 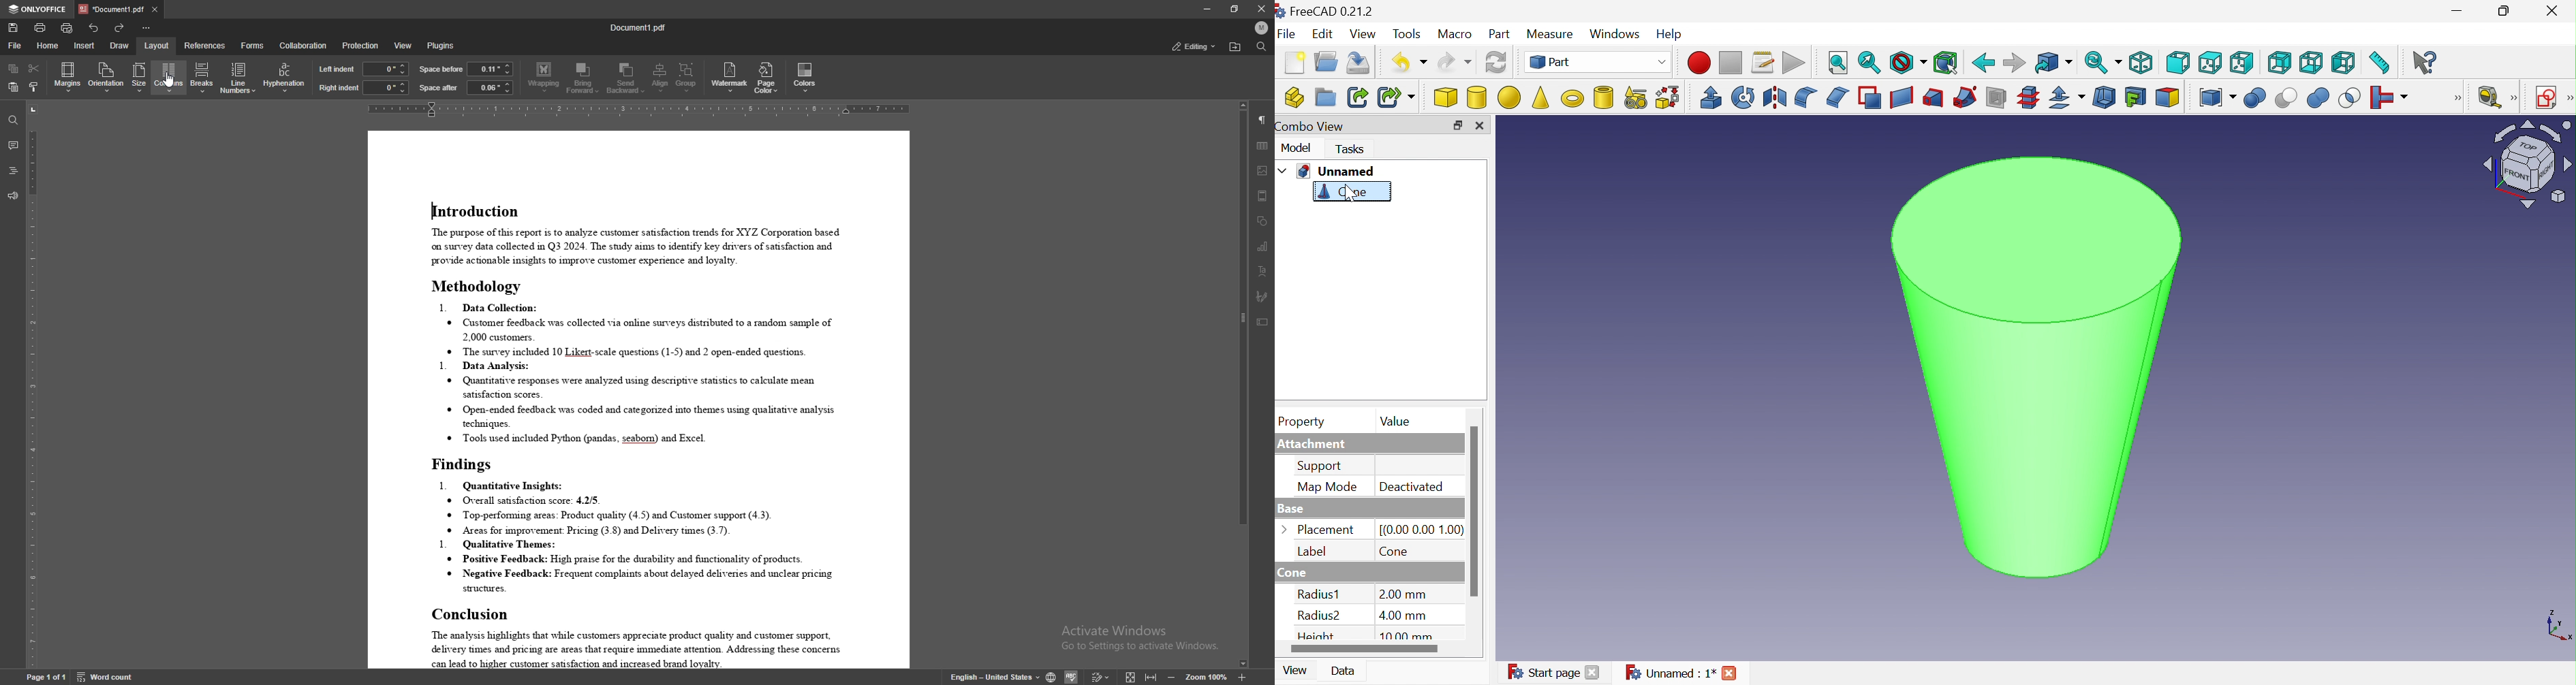 What do you see at coordinates (1263, 146) in the screenshot?
I see `table` at bounding box center [1263, 146].